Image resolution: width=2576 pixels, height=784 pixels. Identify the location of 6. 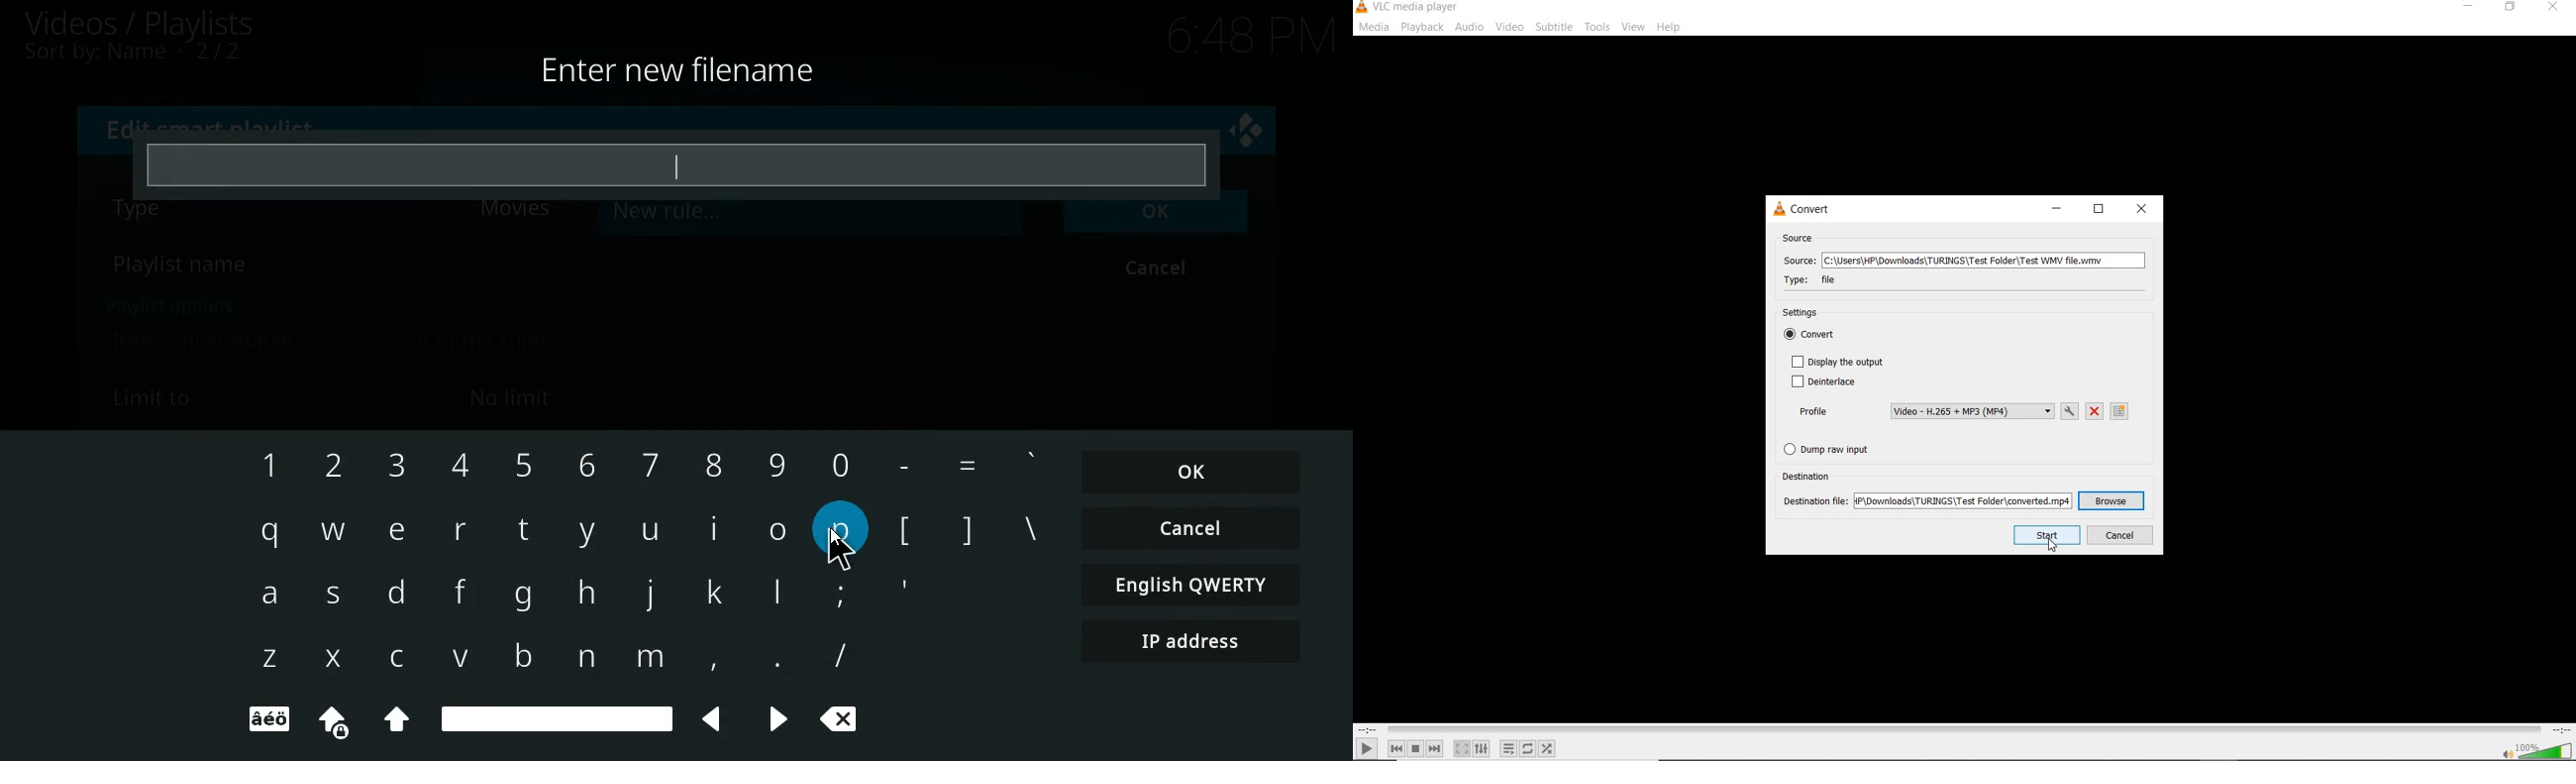
(582, 464).